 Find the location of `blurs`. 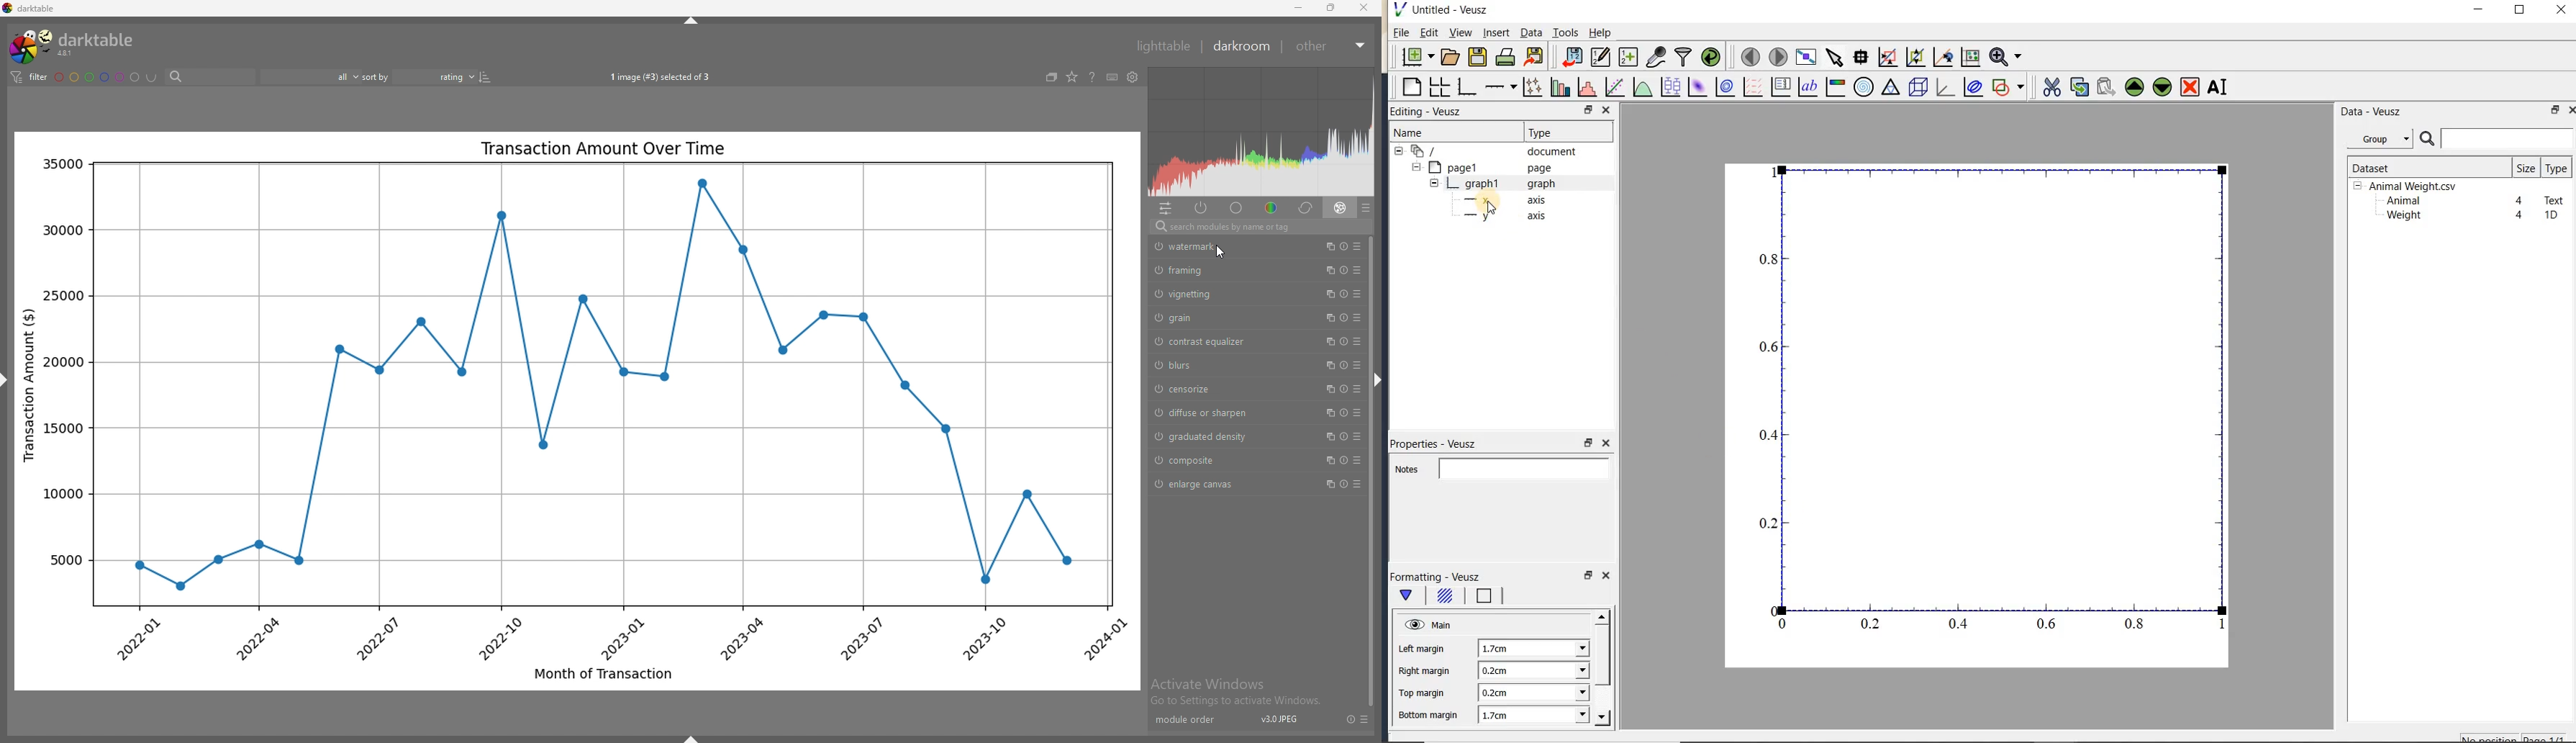

blurs is located at coordinates (1225, 364).